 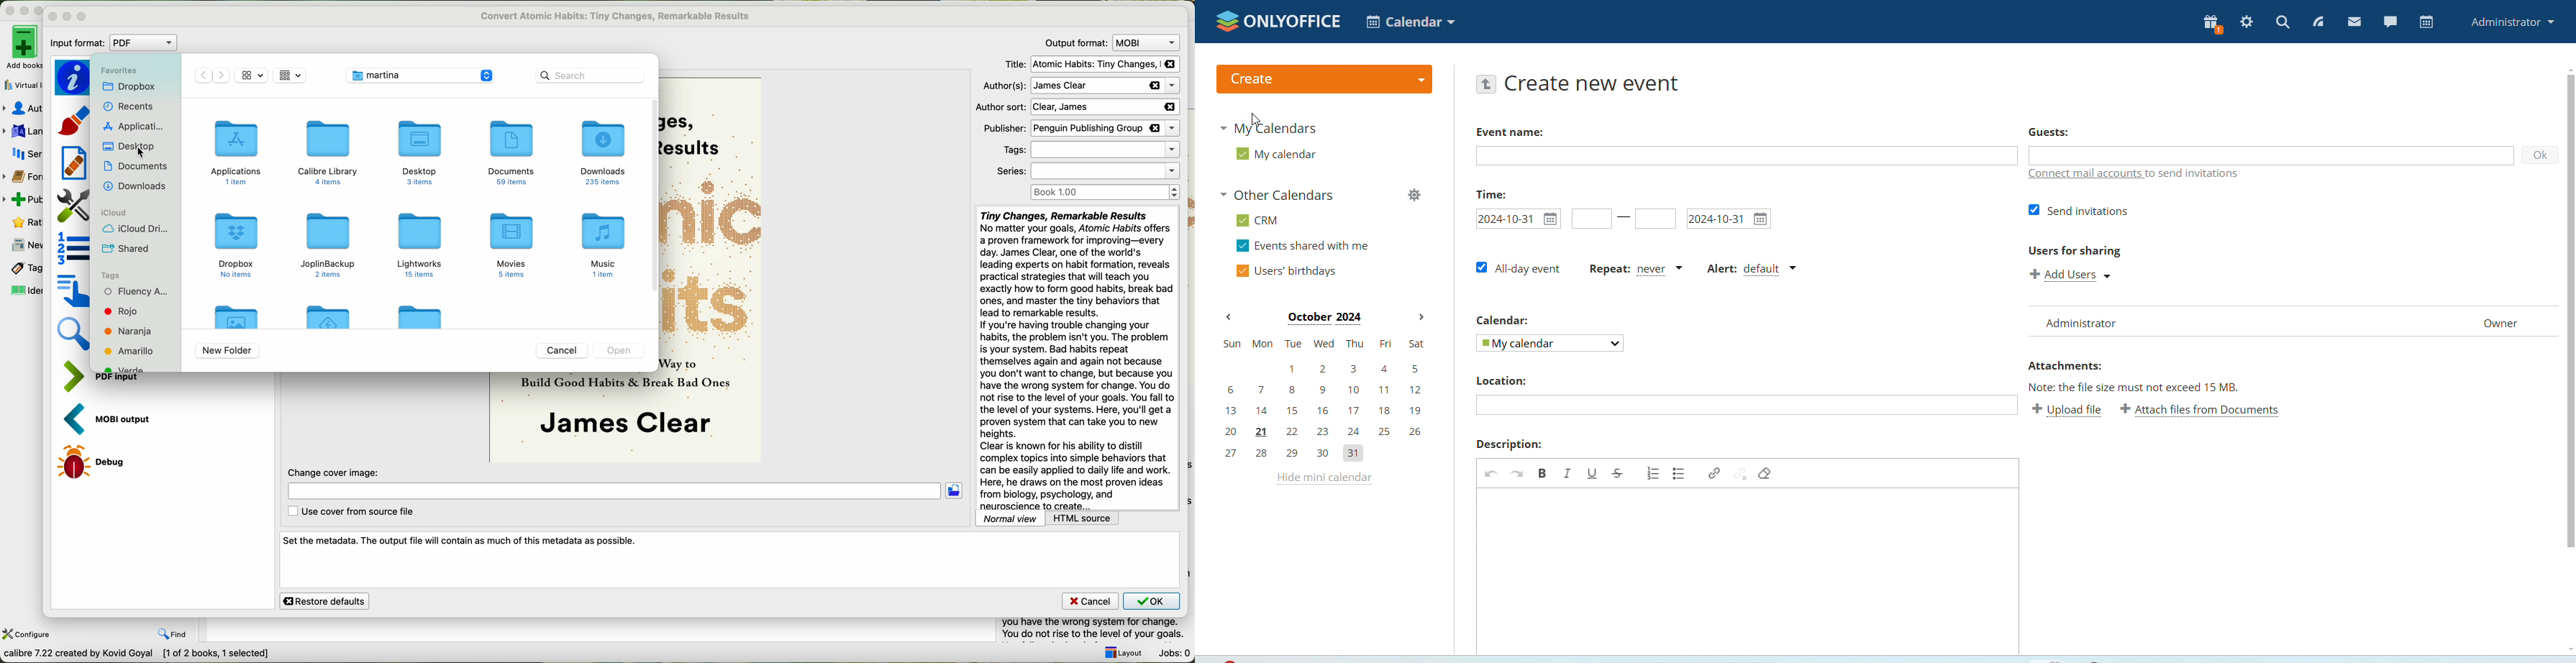 What do you see at coordinates (135, 187) in the screenshot?
I see `downloads` at bounding box center [135, 187].